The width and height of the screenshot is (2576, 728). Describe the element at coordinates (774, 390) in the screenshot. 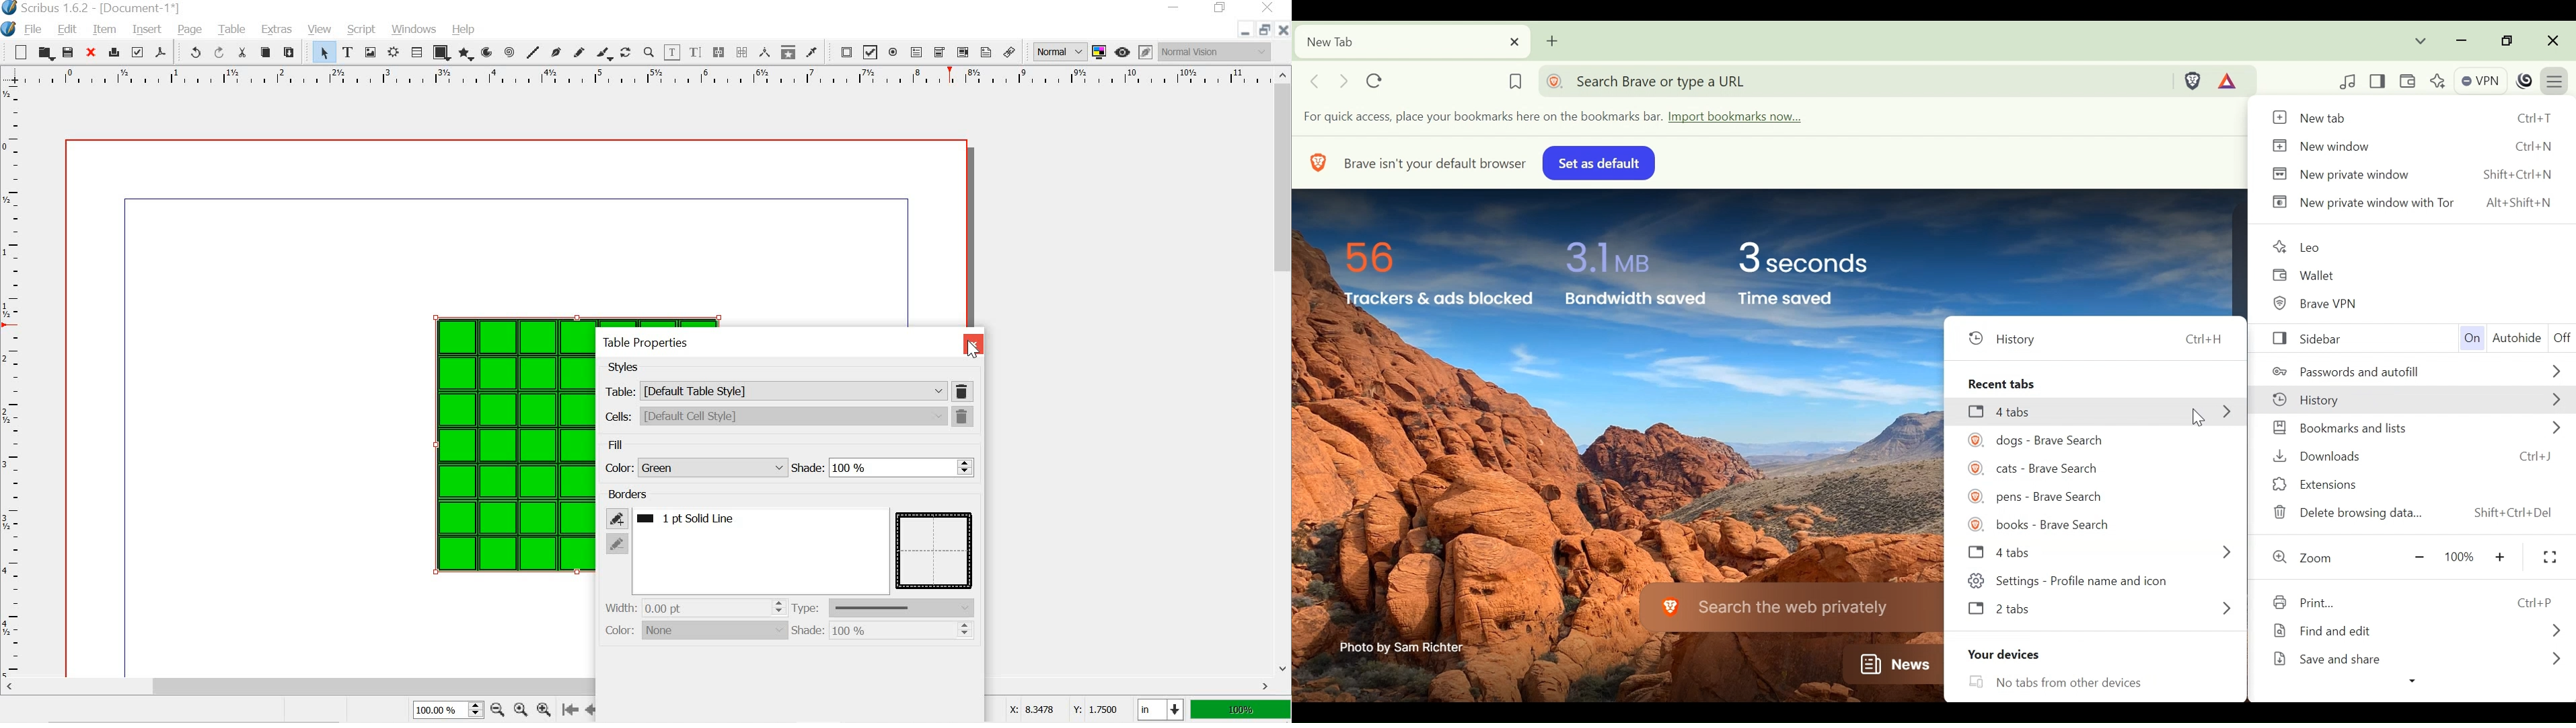

I see `table: [Default Table Style]` at that location.